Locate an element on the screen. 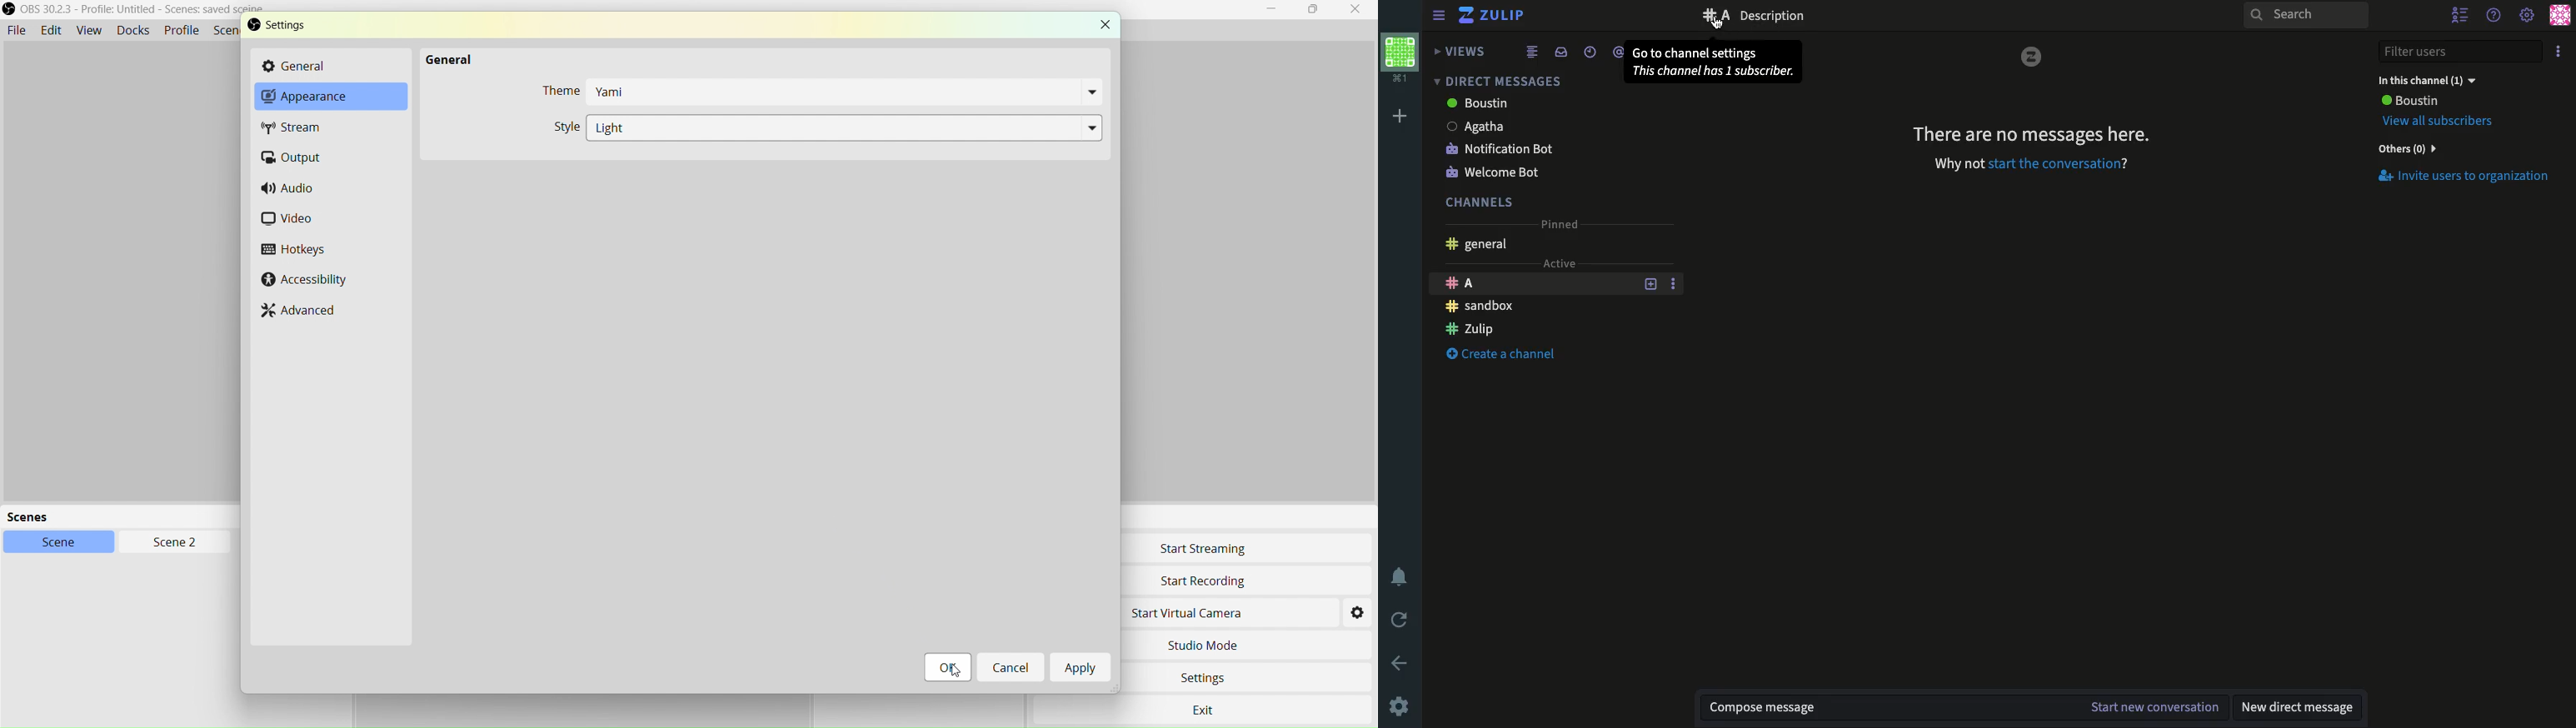  Notification bot is located at coordinates (1506, 148).